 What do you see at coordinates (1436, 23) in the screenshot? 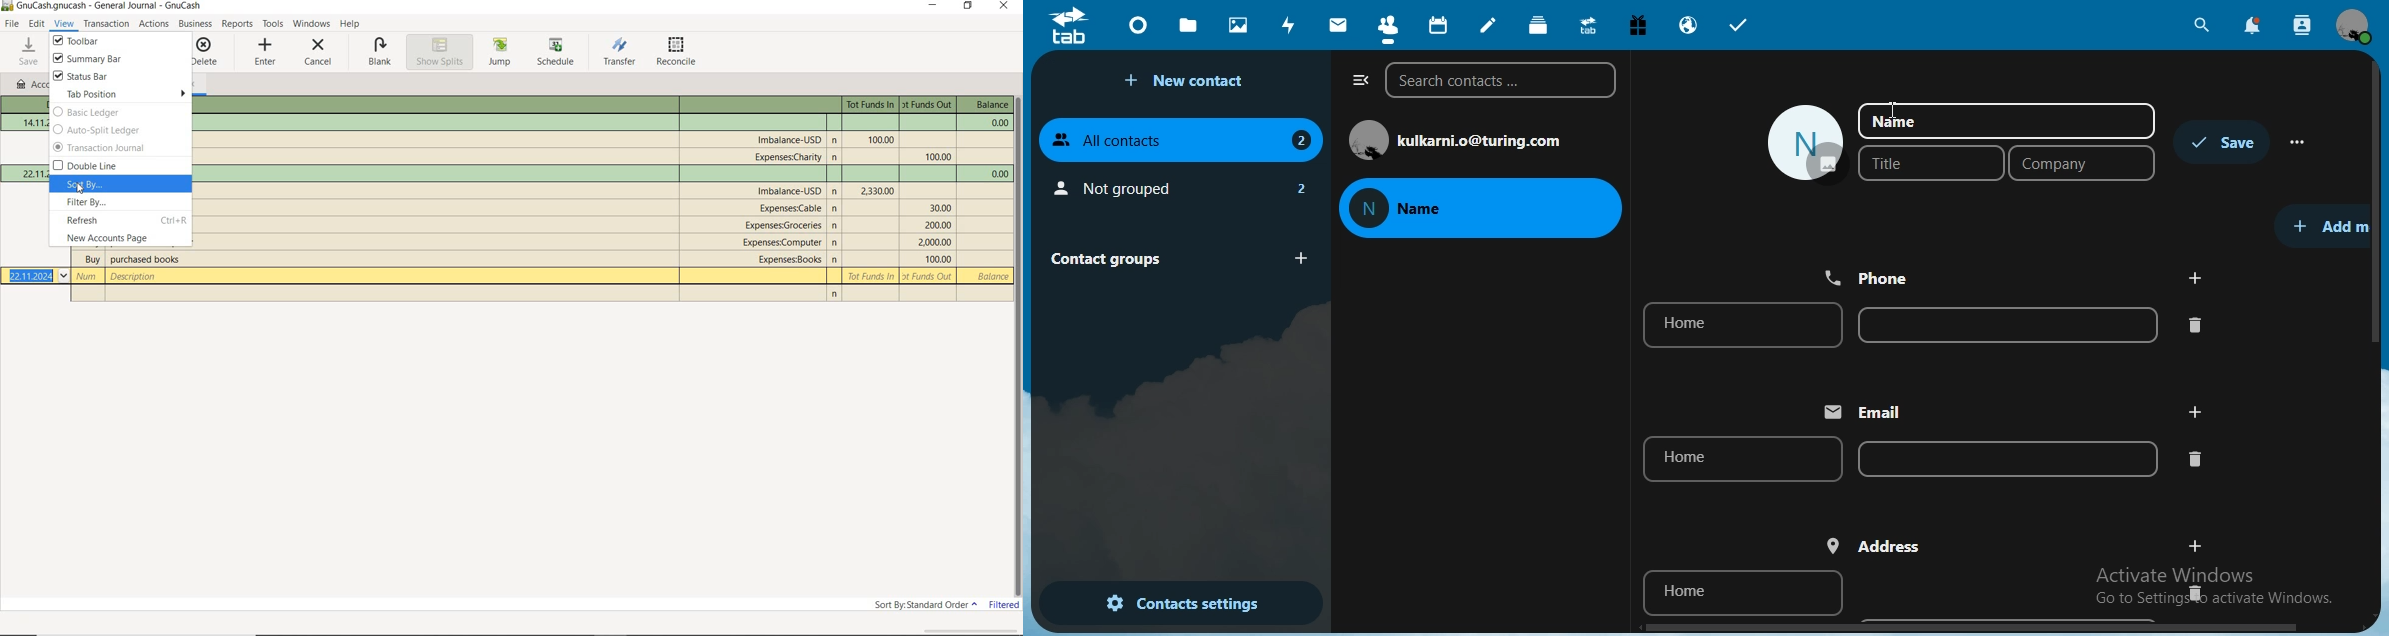
I see `calendar` at bounding box center [1436, 23].